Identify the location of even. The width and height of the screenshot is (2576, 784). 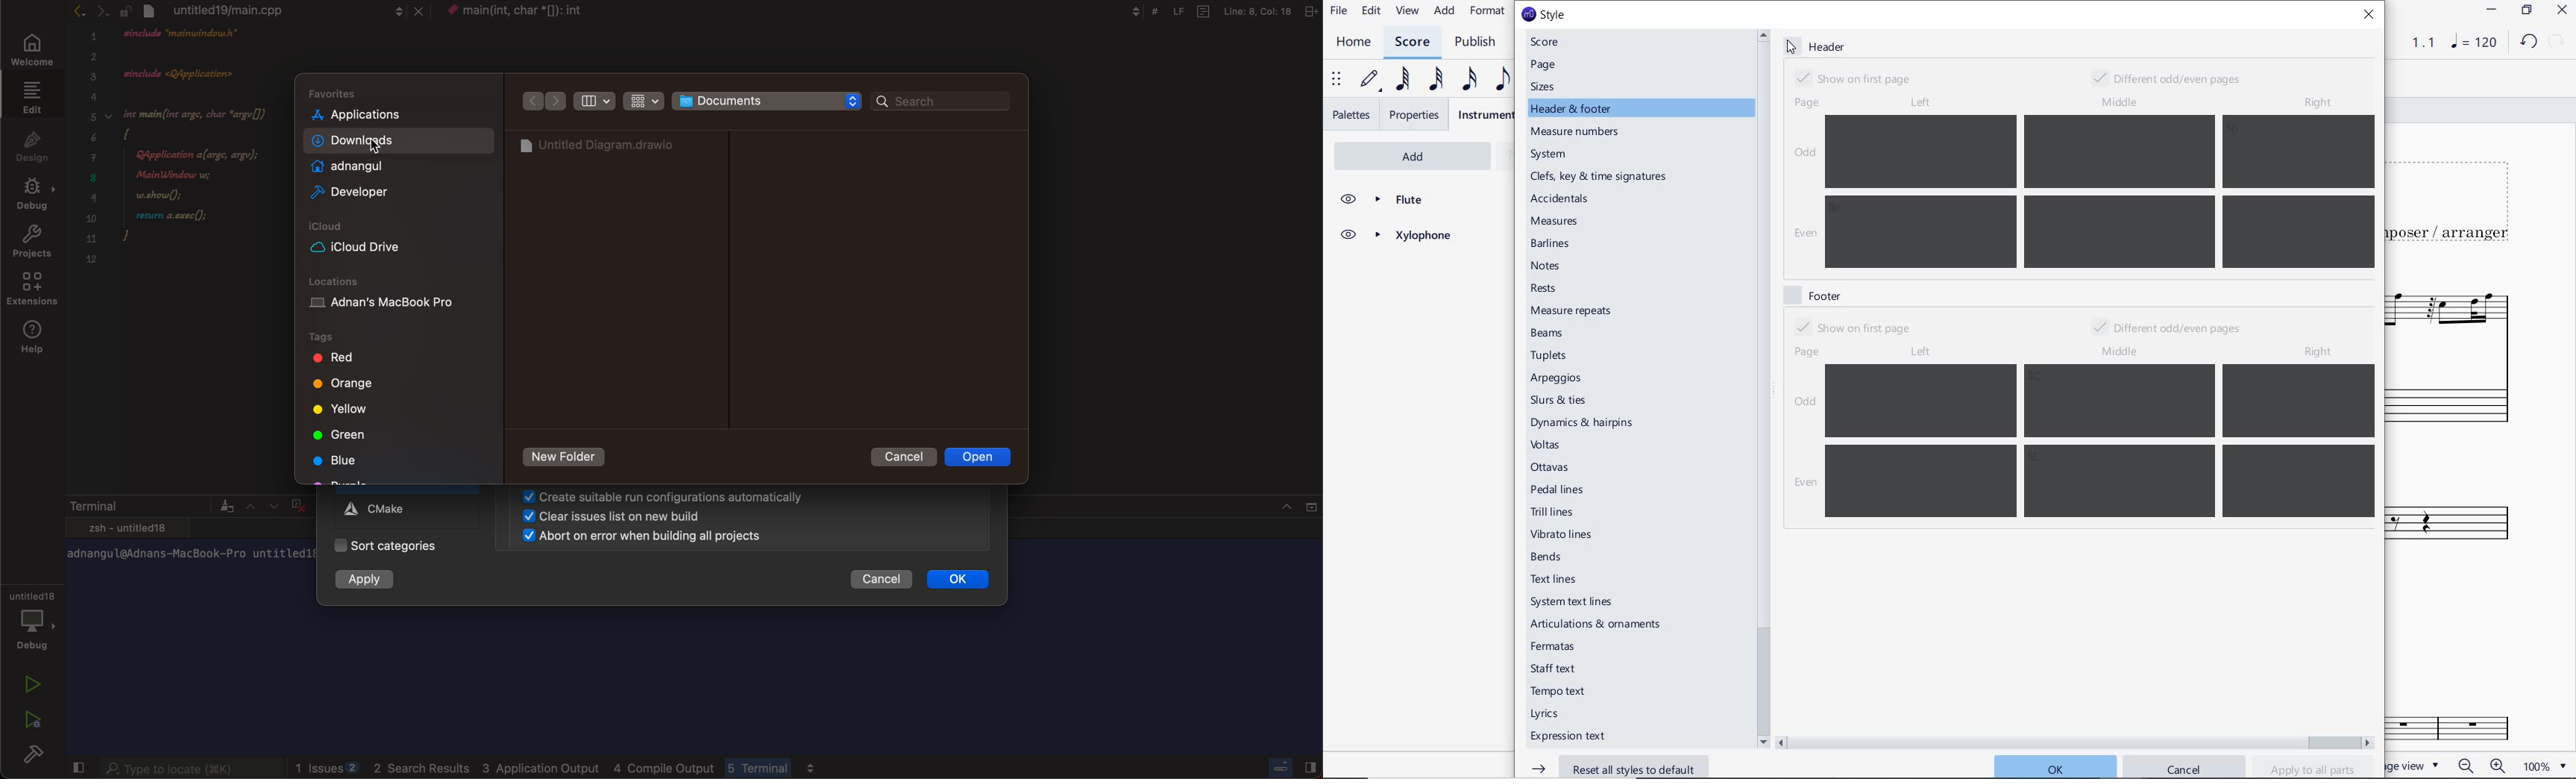
(1804, 235).